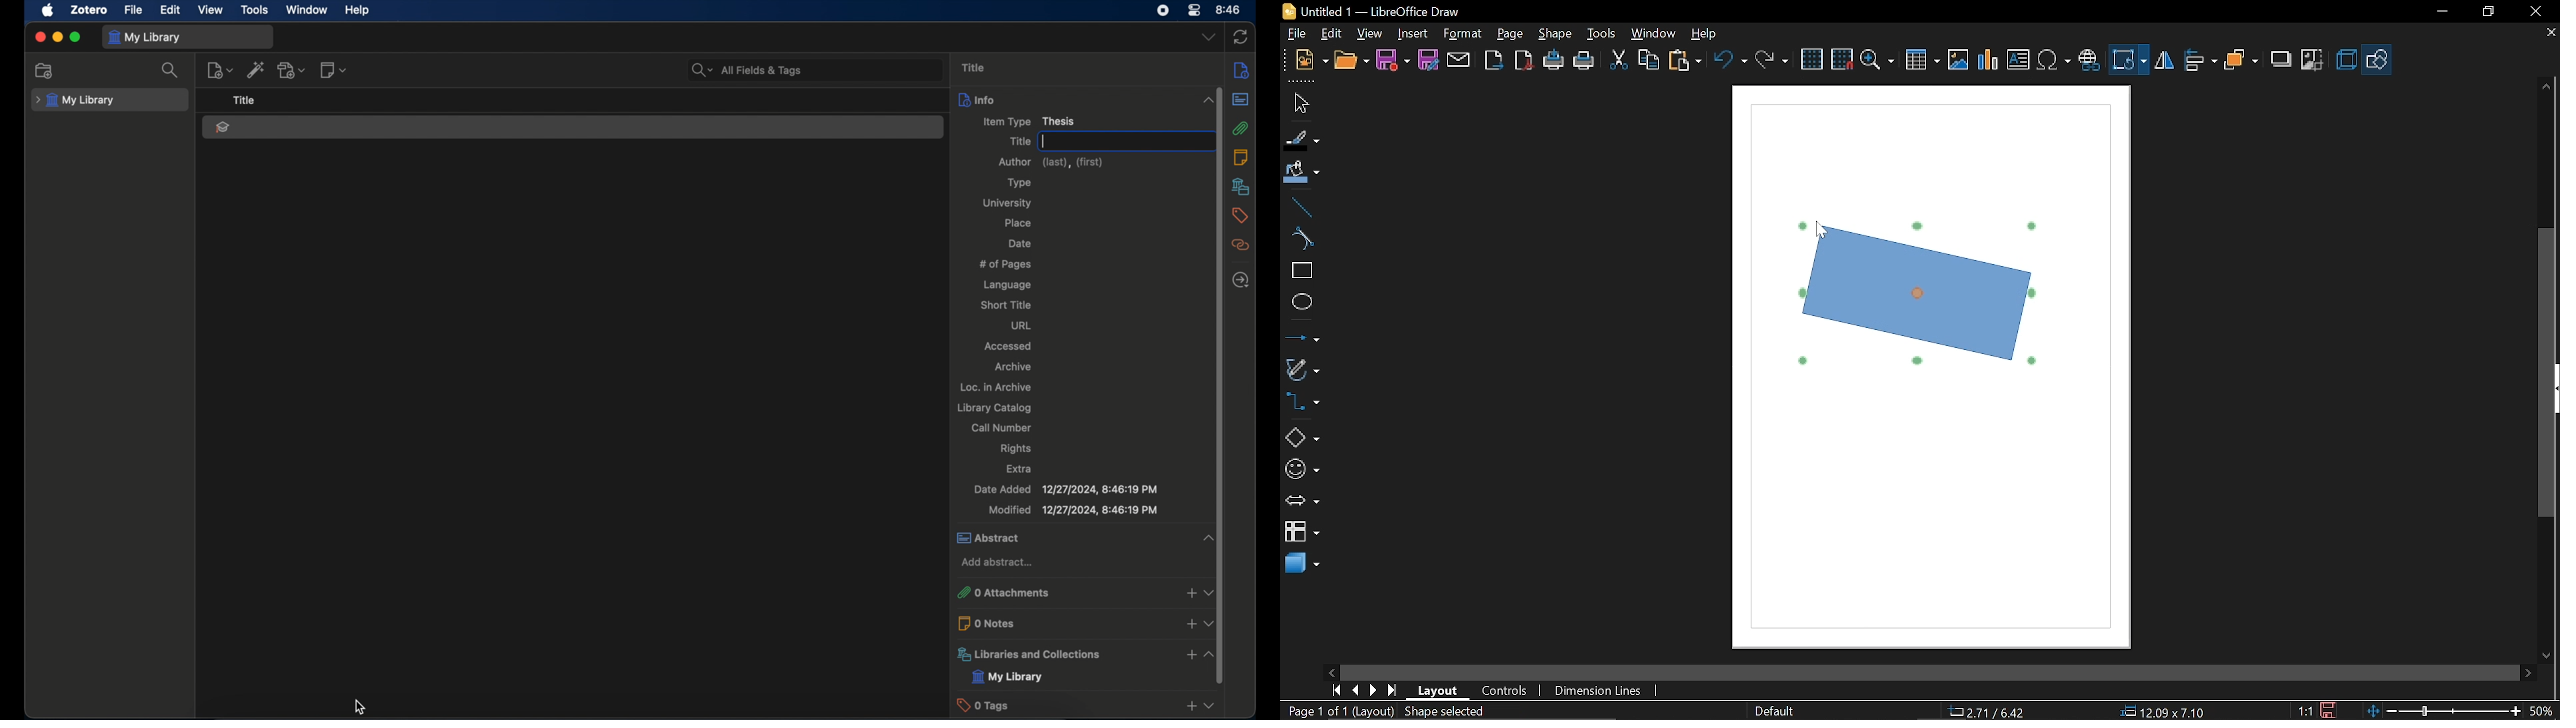 The width and height of the screenshot is (2576, 728). Describe the element at coordinates (1009, 677) in the screenshot. I see `my library` at that location.